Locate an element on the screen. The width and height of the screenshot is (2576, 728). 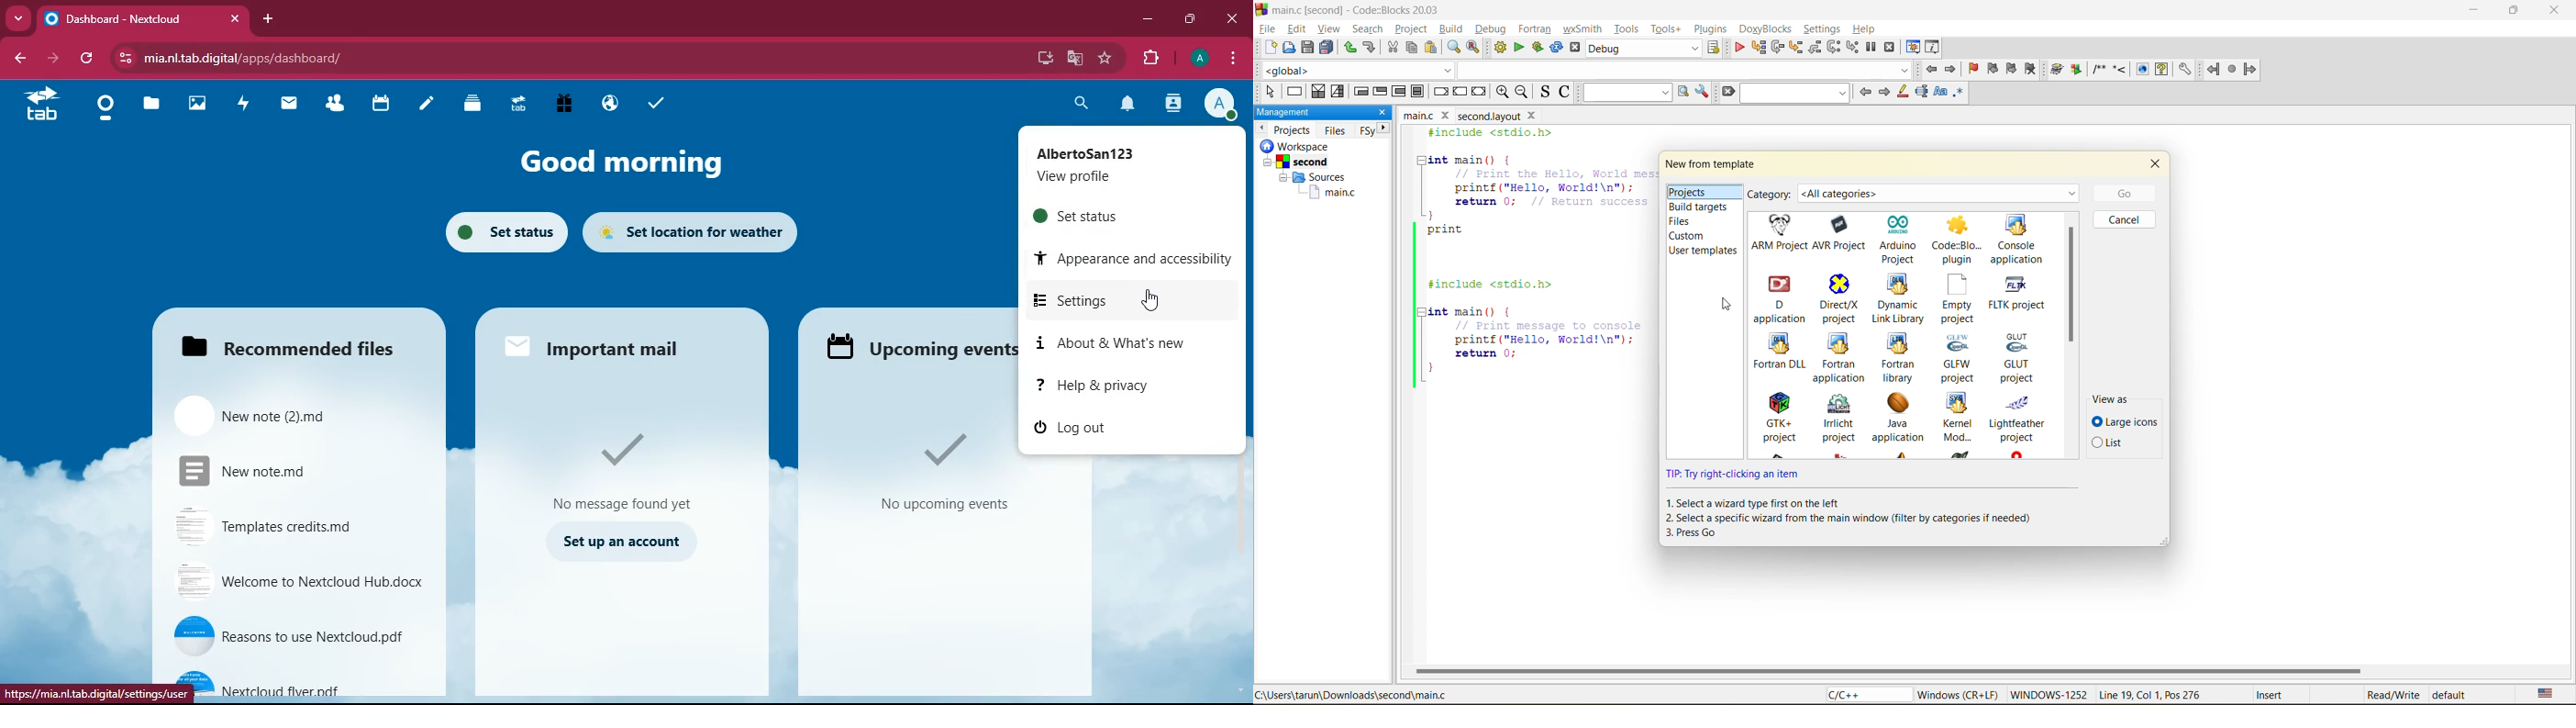
Email Hosting is located at coordinates (611, 106).